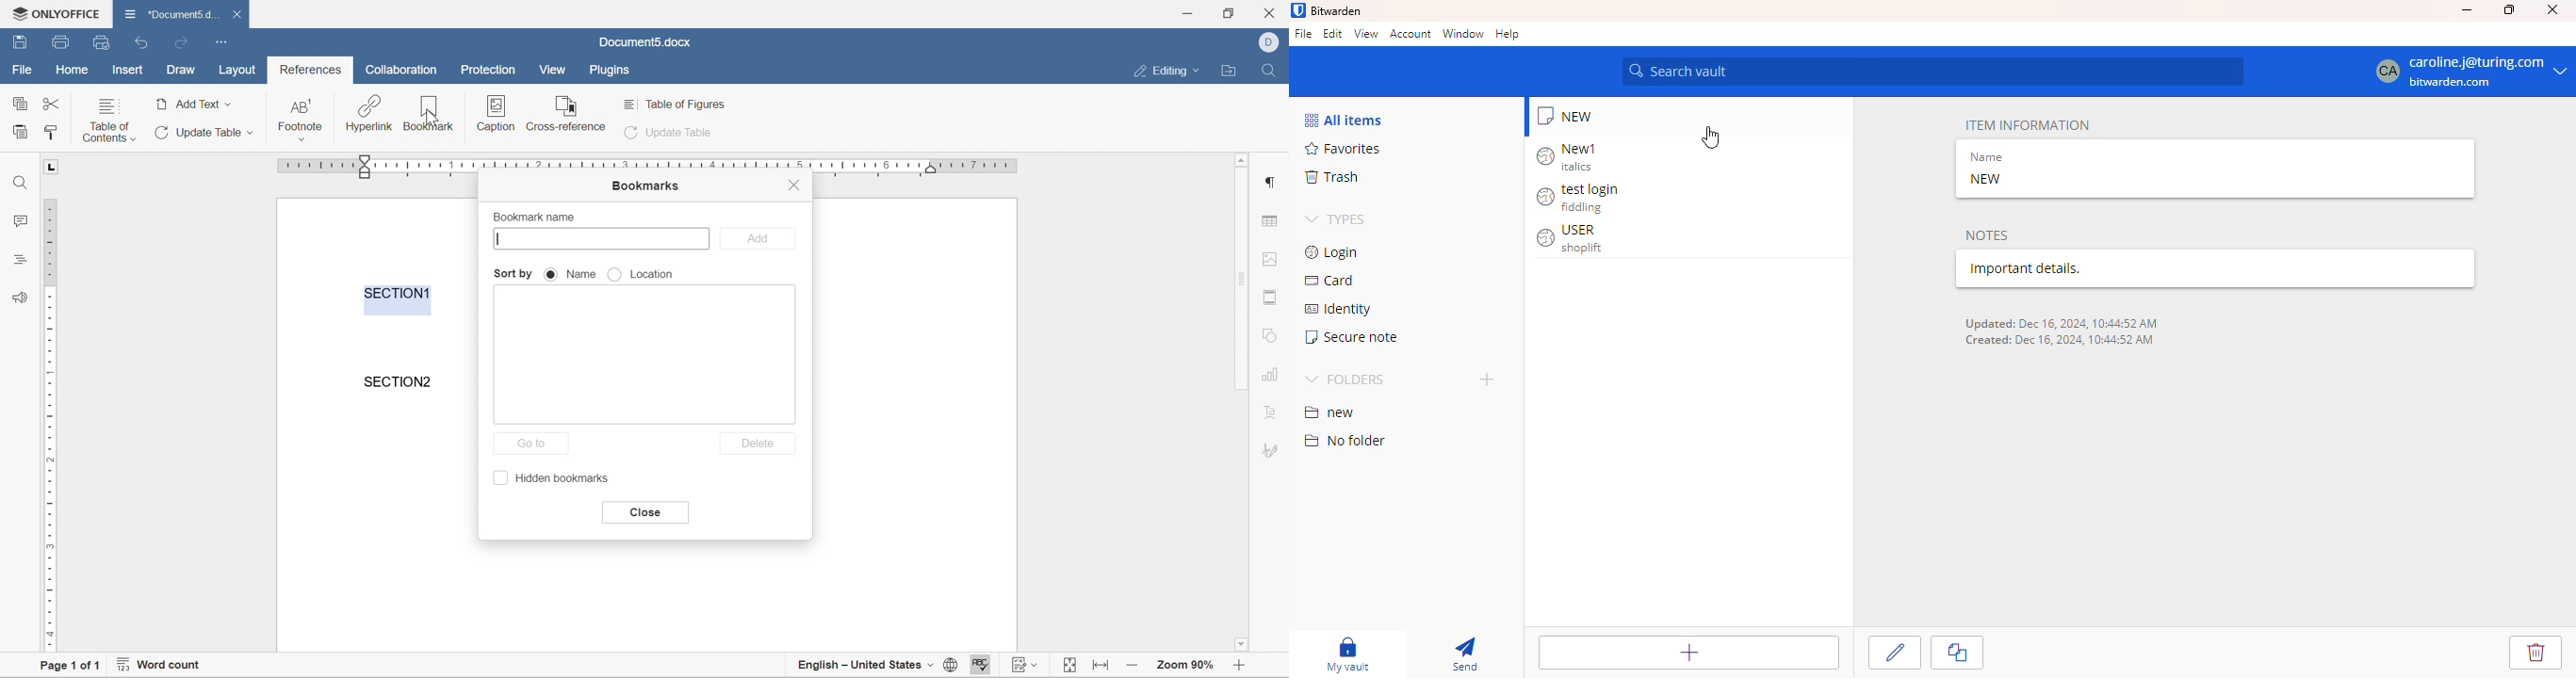 Image resolution: width=2576 pixels, height=700 pixels. Describe the element at coordinates (866, 667) in the screenshot. I see `english - united states` at that location.